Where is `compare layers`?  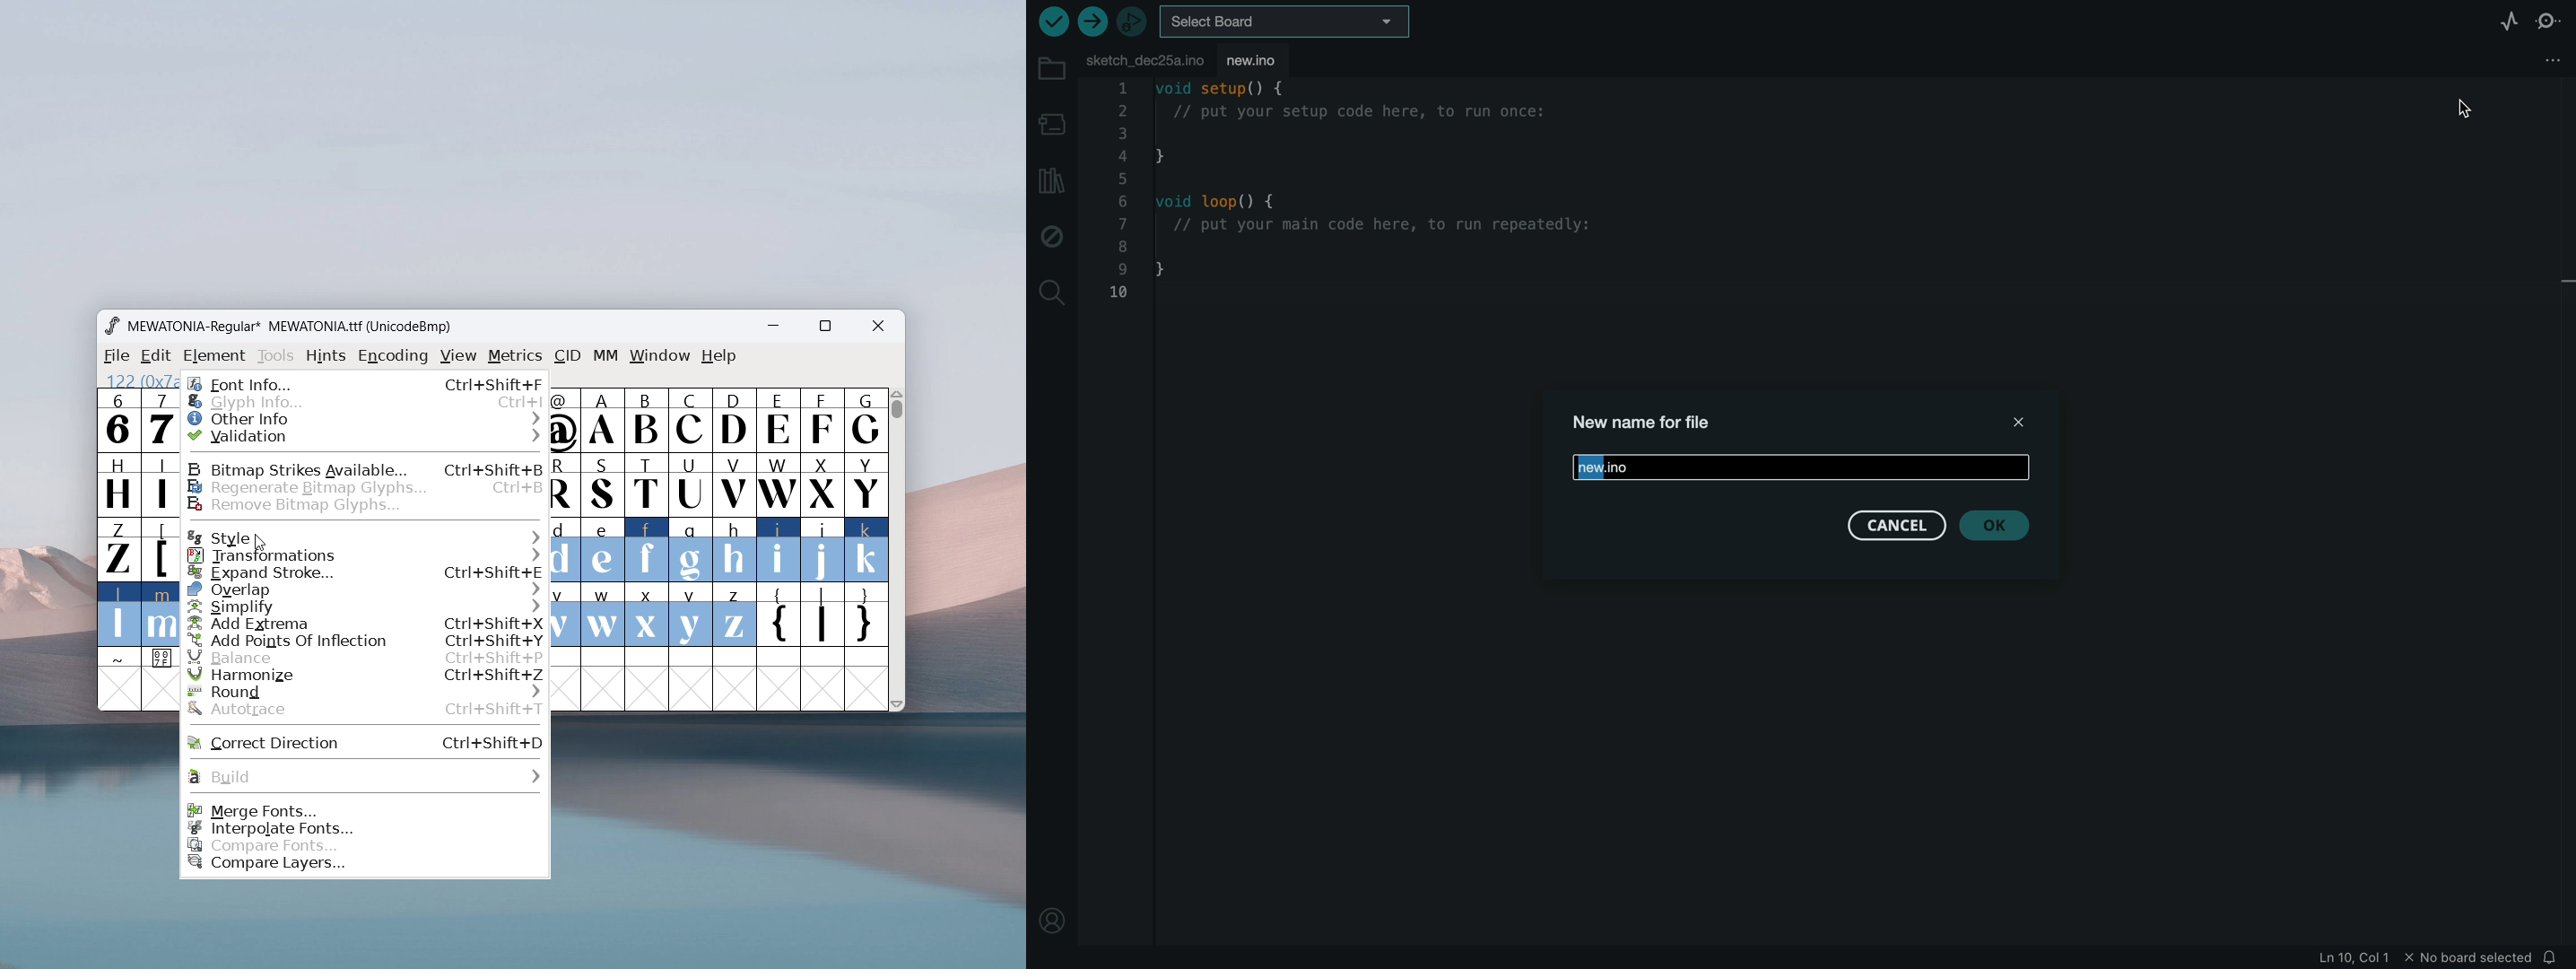 compare layers is located at coordinates (366, 867).